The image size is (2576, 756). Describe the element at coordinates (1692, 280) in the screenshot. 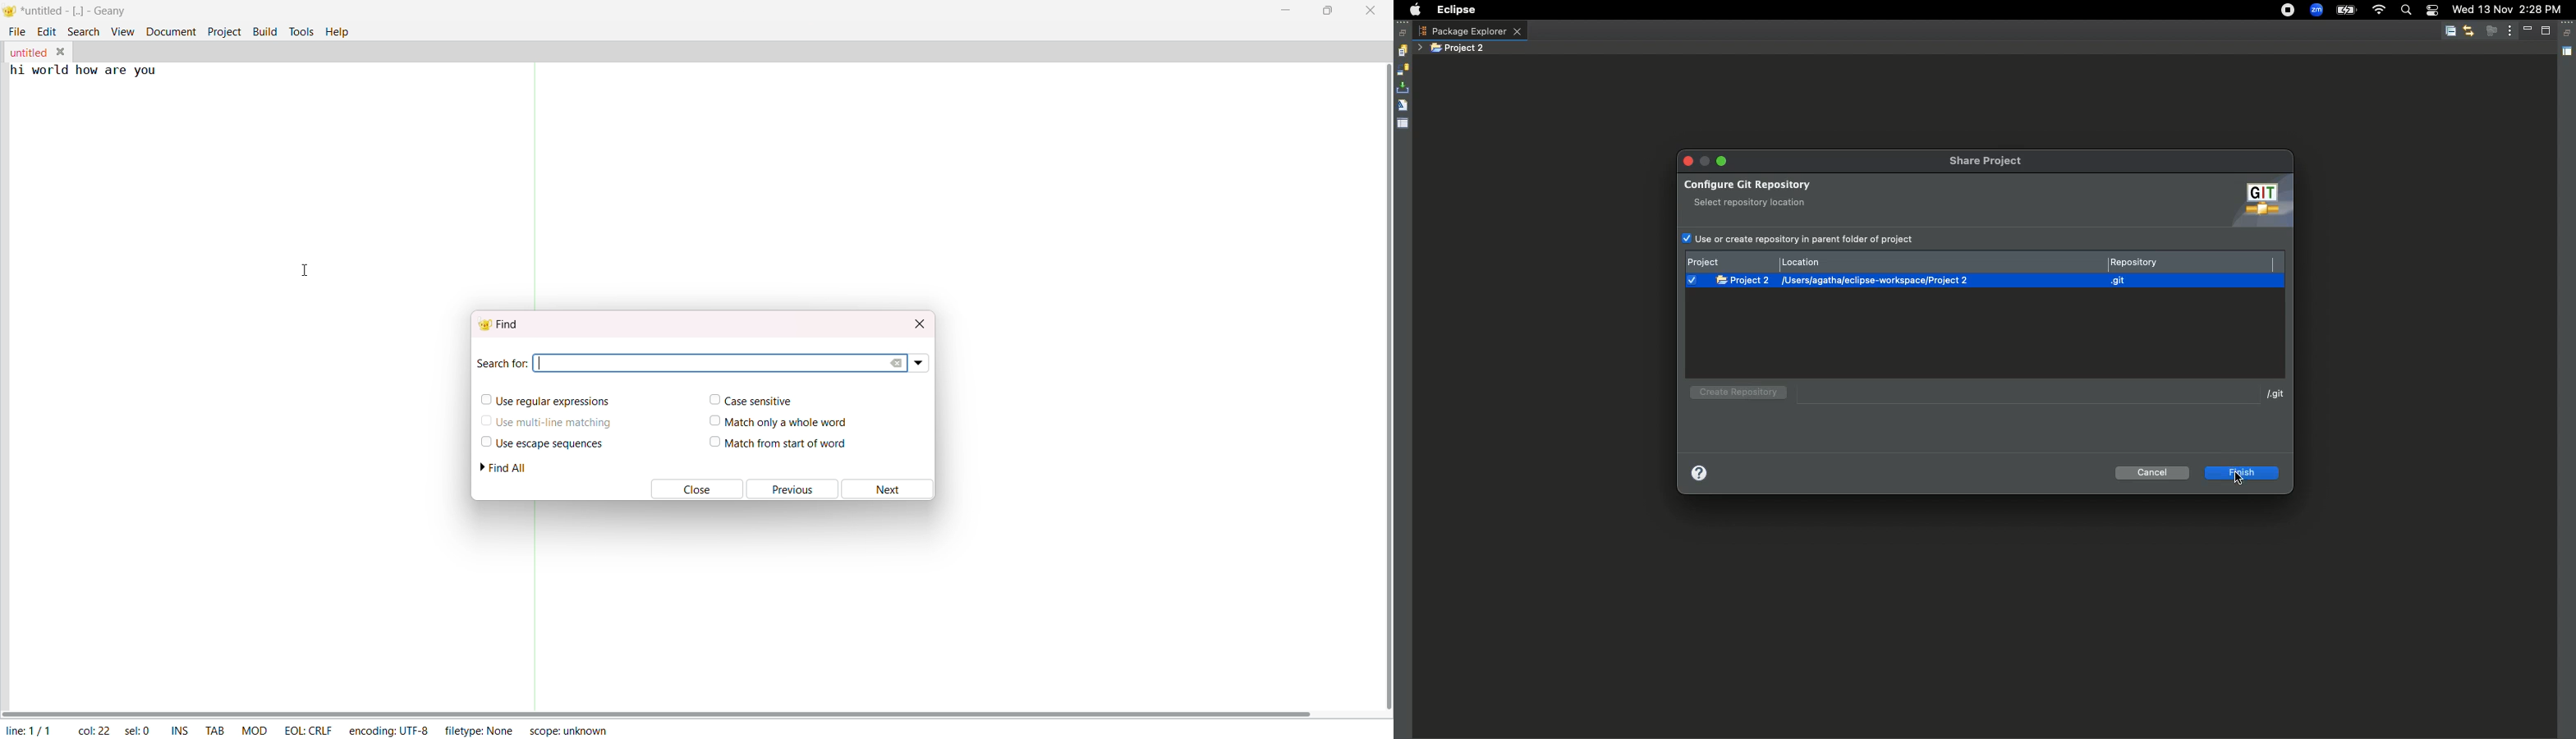

I see `checked: check button` at that location.